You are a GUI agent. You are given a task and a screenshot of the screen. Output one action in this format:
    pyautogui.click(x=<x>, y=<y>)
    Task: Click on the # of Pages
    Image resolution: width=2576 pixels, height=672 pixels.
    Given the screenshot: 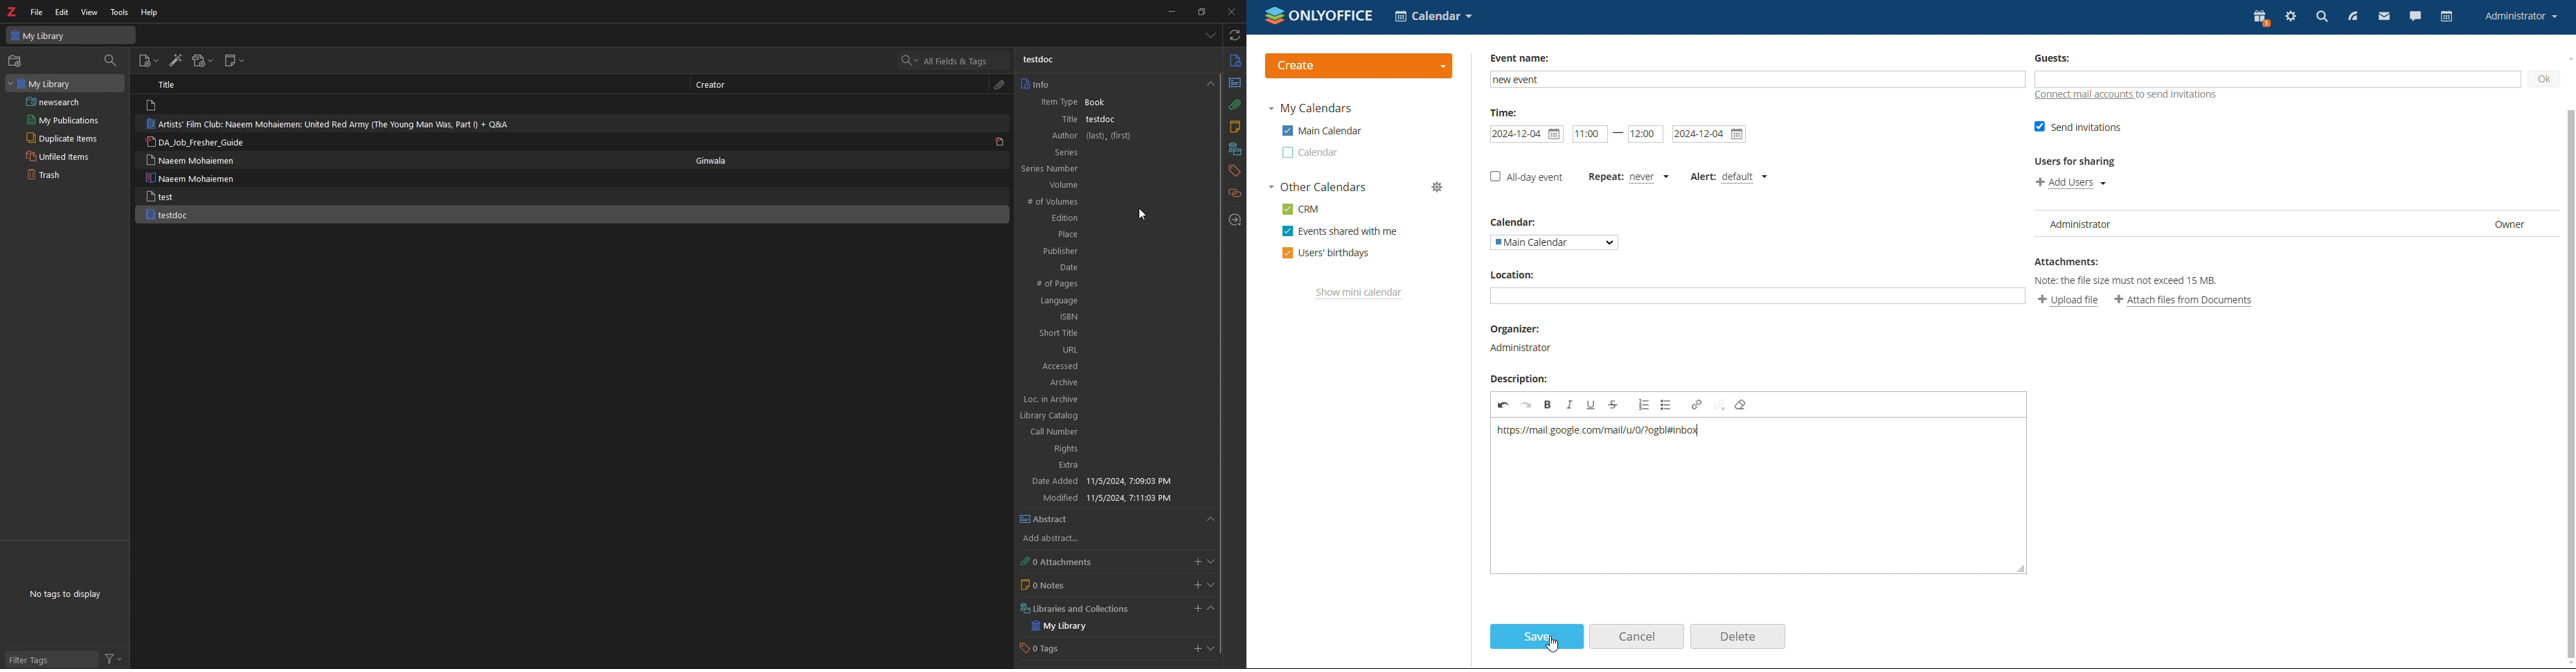 What is the action you would take?
    pyautogui.click(x=1067, y=284)
    